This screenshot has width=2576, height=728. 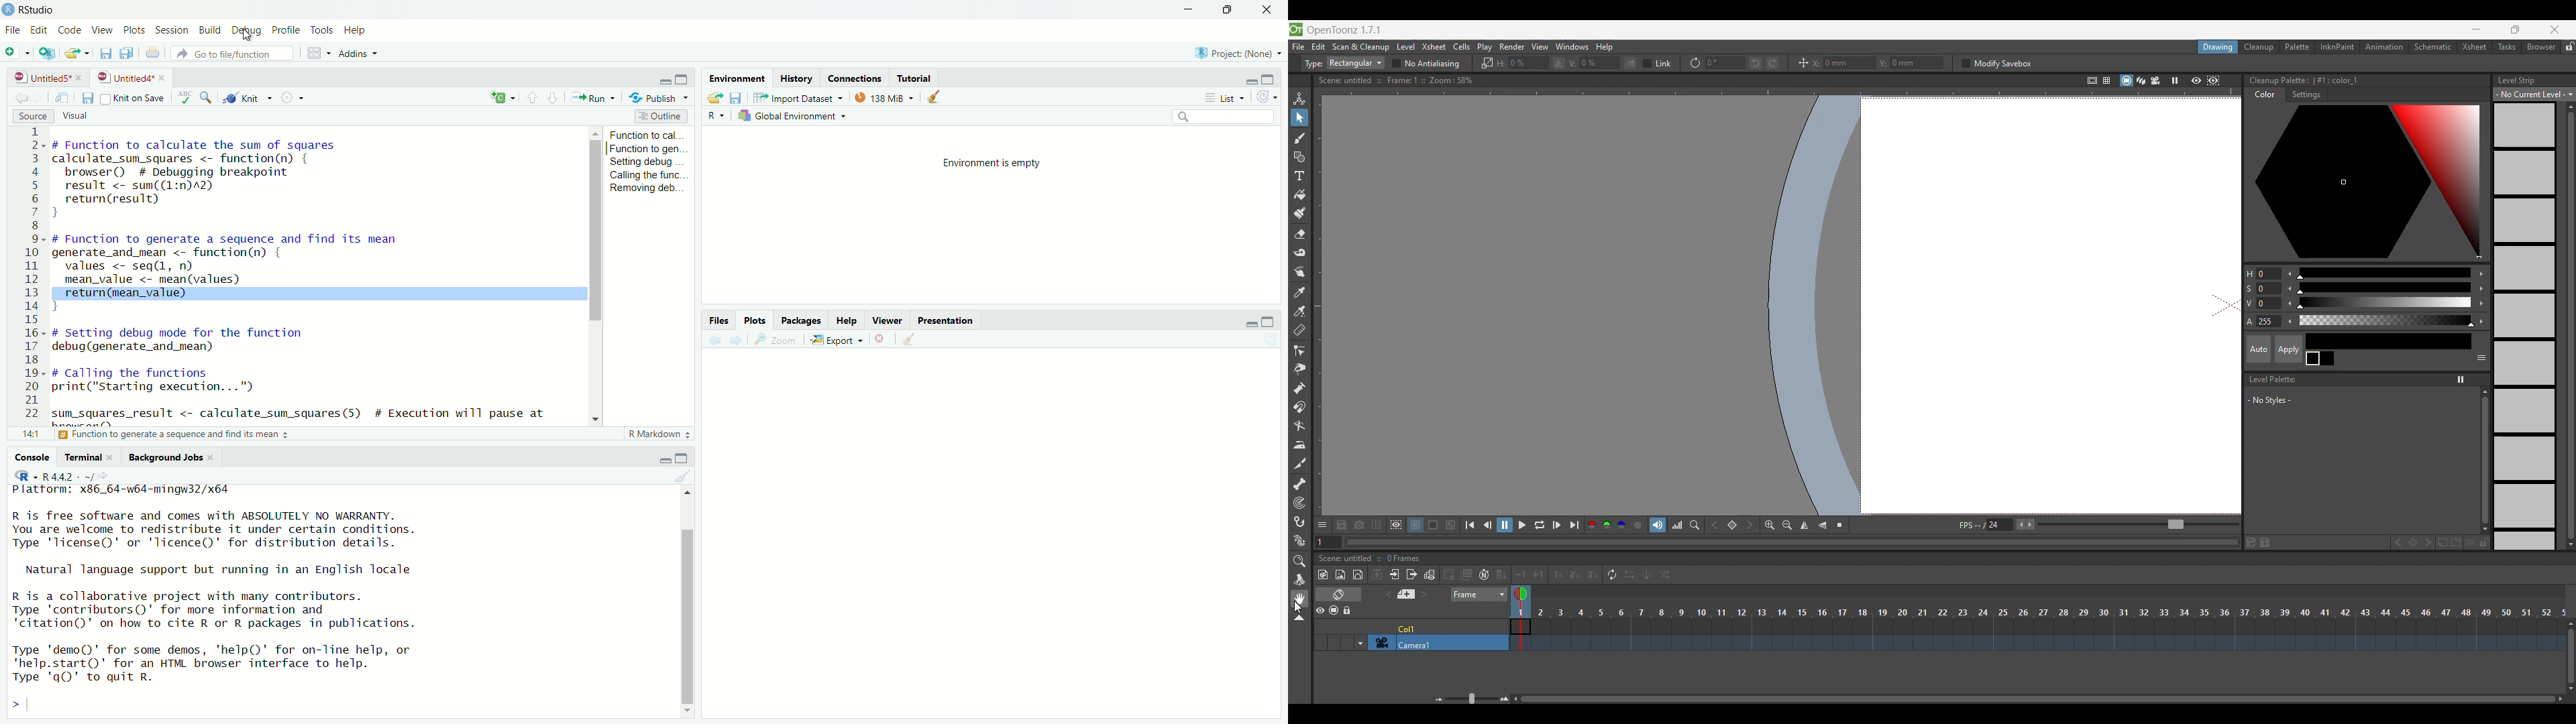 I want to click on view the current working directory, so click(x=107, y=475).